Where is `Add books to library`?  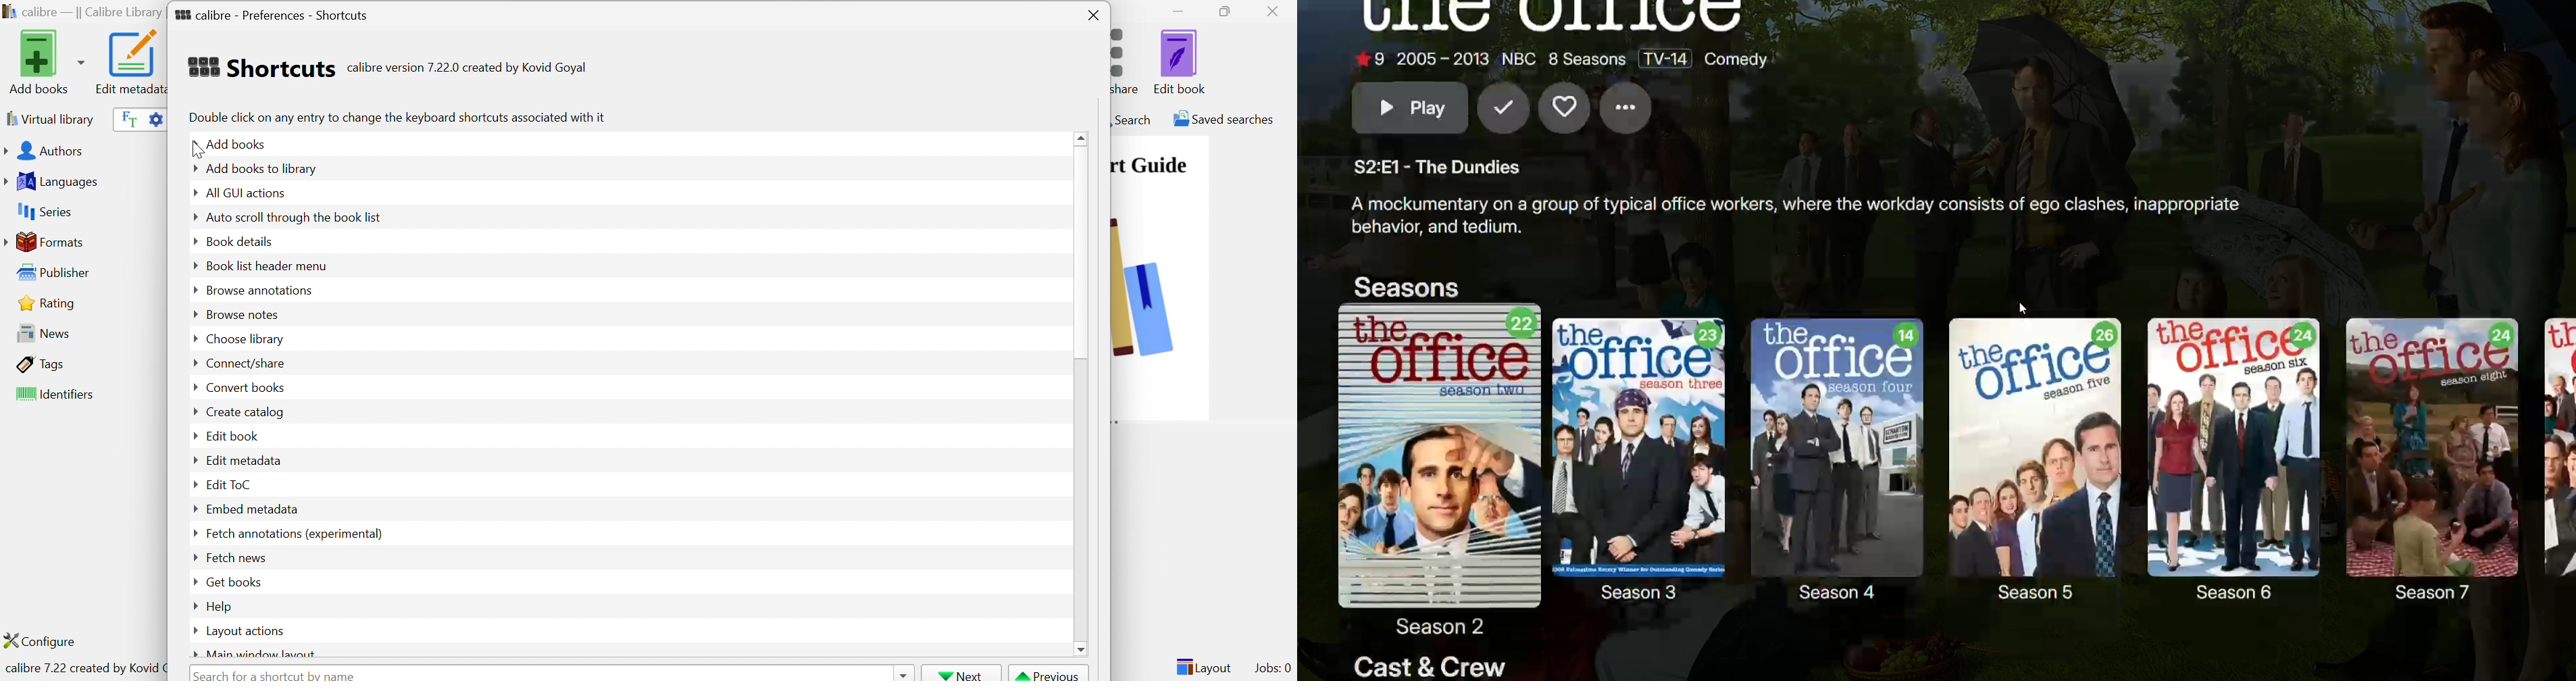 Add books to library is located at coordinates (262, 168).